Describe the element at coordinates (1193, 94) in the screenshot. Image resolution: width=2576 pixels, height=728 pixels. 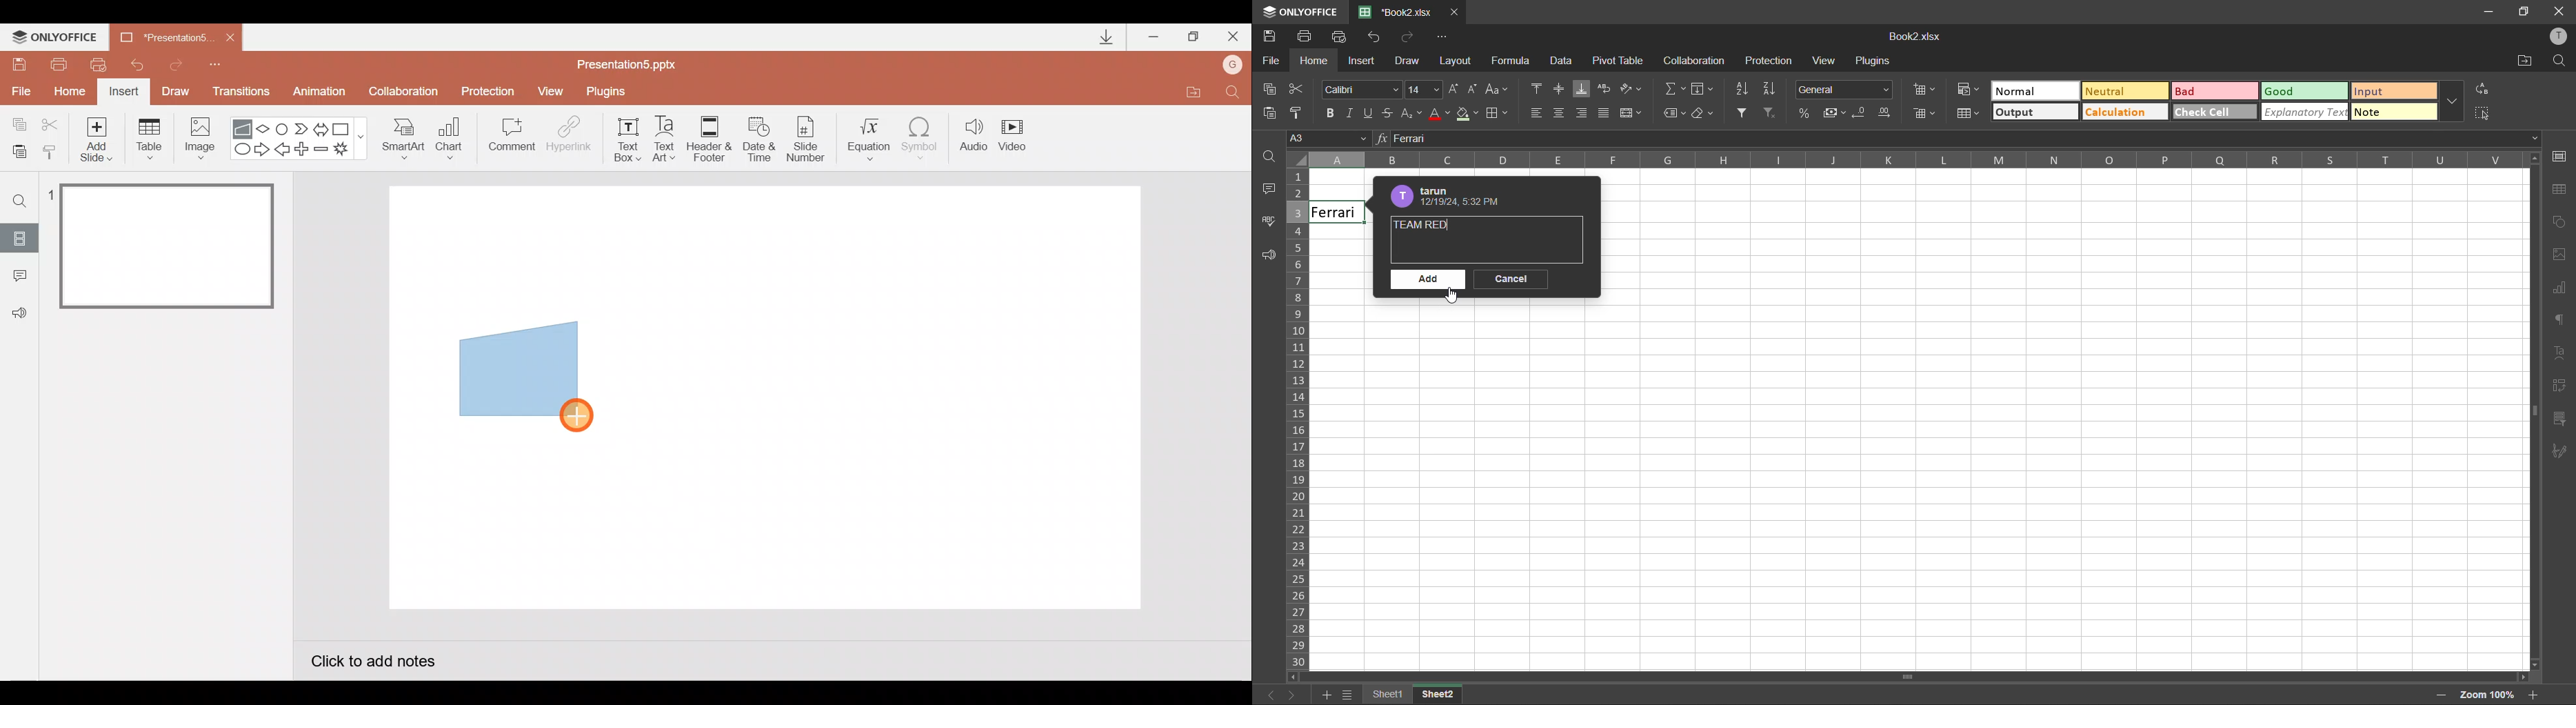
I see `Open file location` at that location.